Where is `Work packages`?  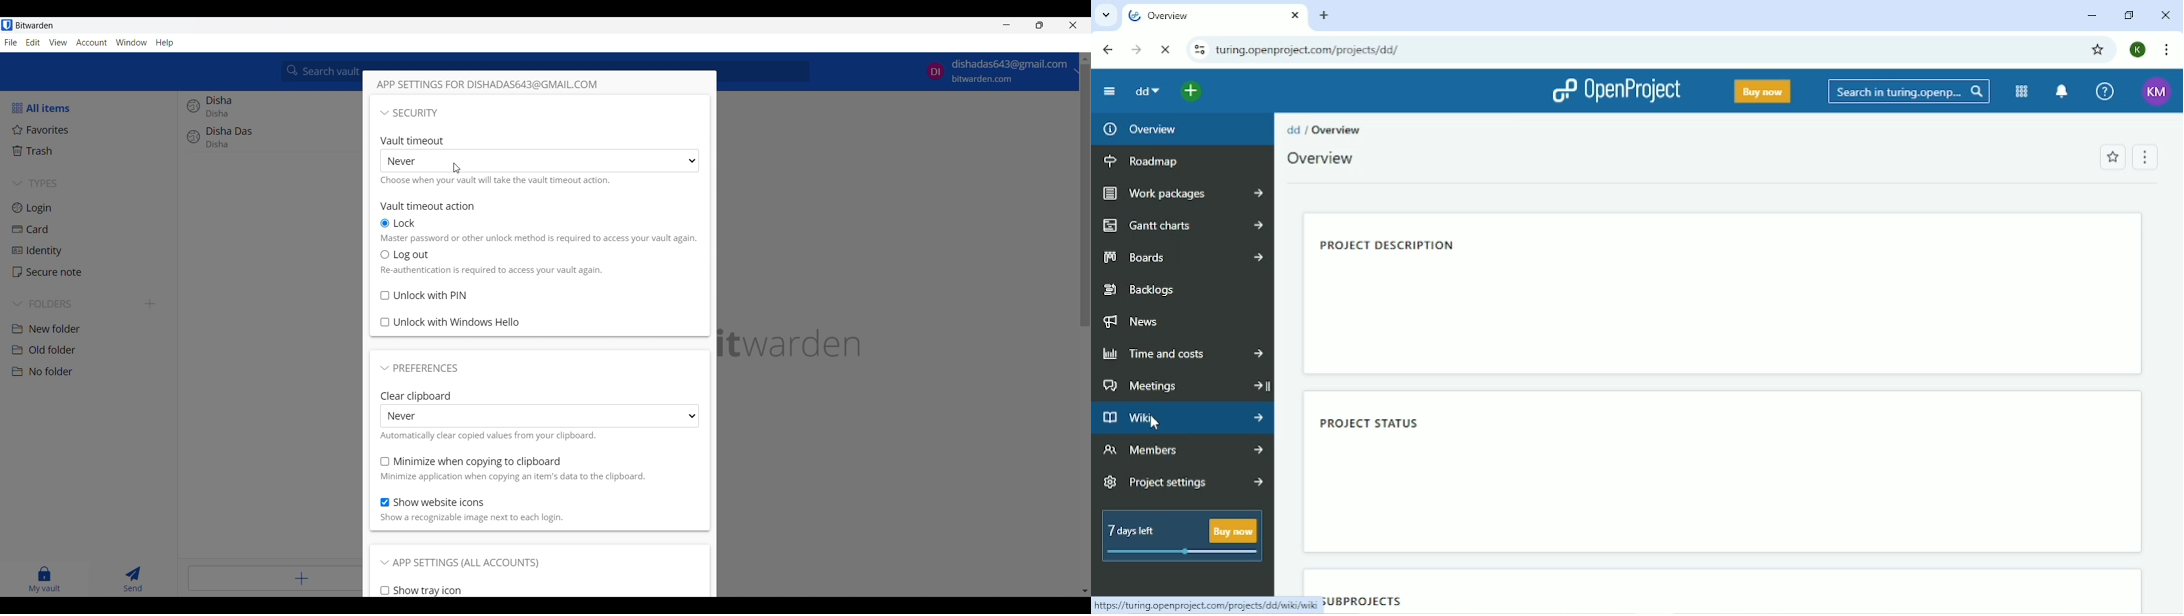 Work packages is located at coordinates (1186, 193).